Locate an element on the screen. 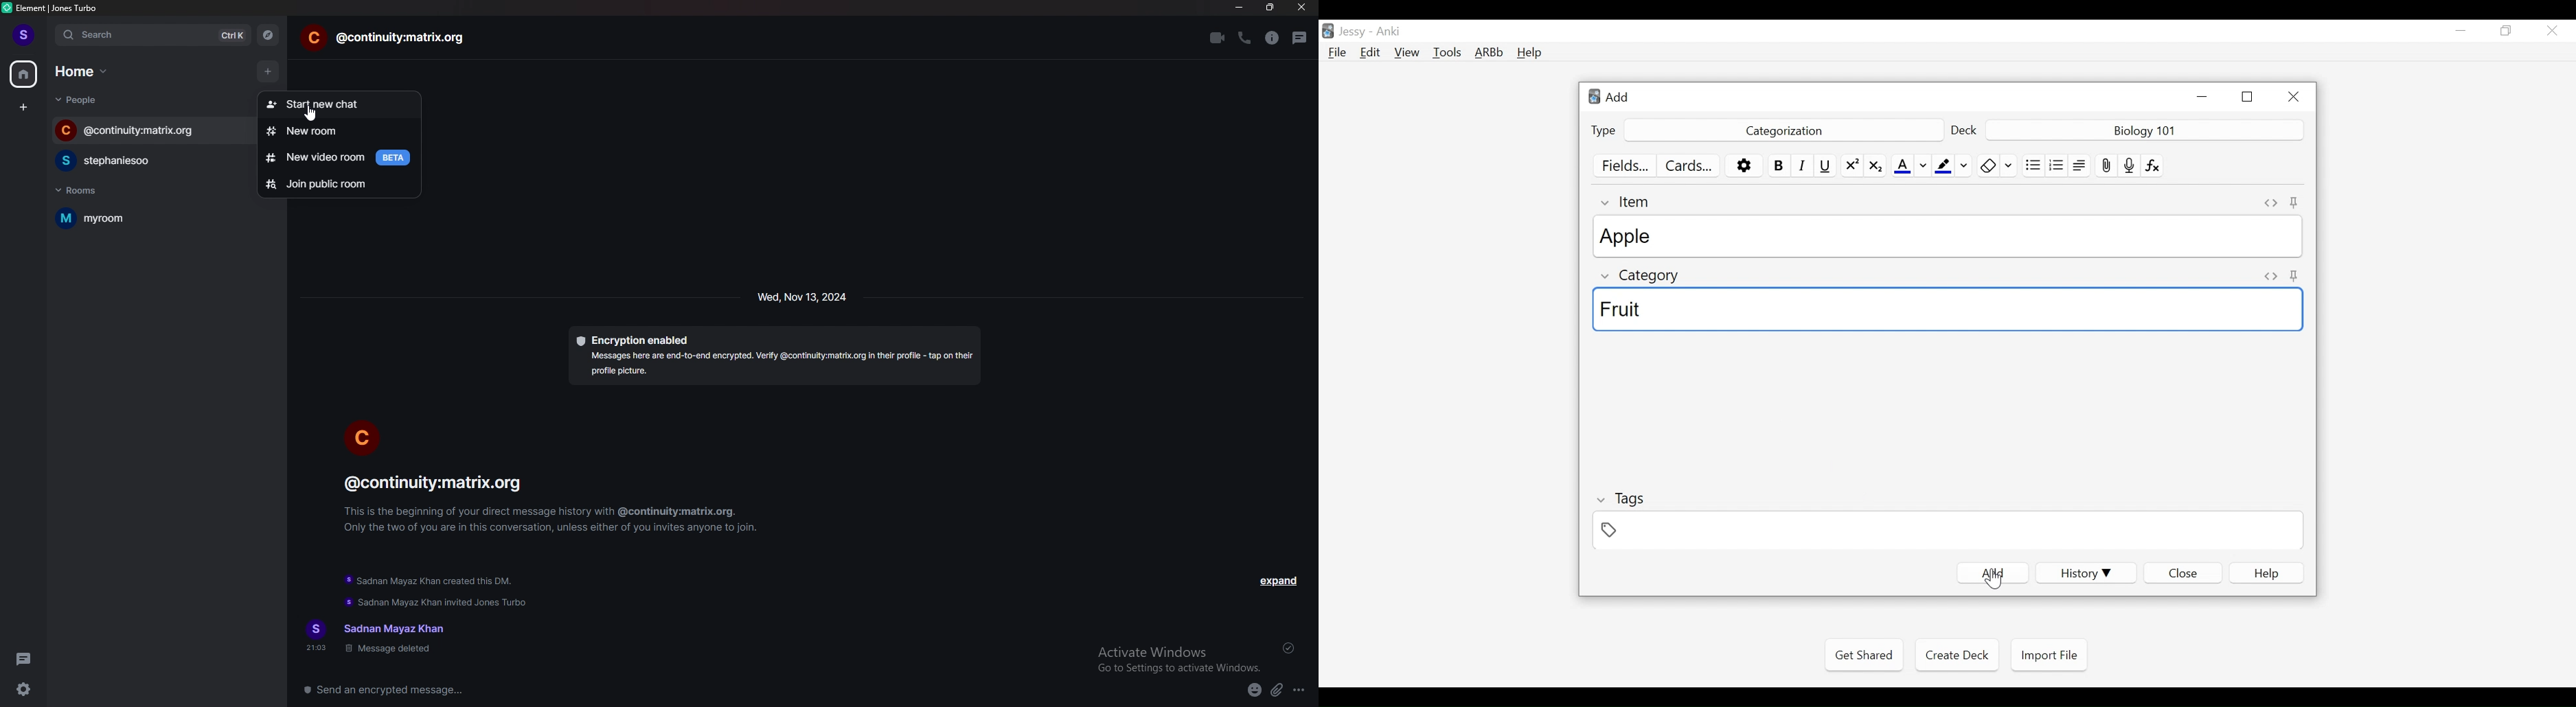  new video room is located at coordinates (339, 158).